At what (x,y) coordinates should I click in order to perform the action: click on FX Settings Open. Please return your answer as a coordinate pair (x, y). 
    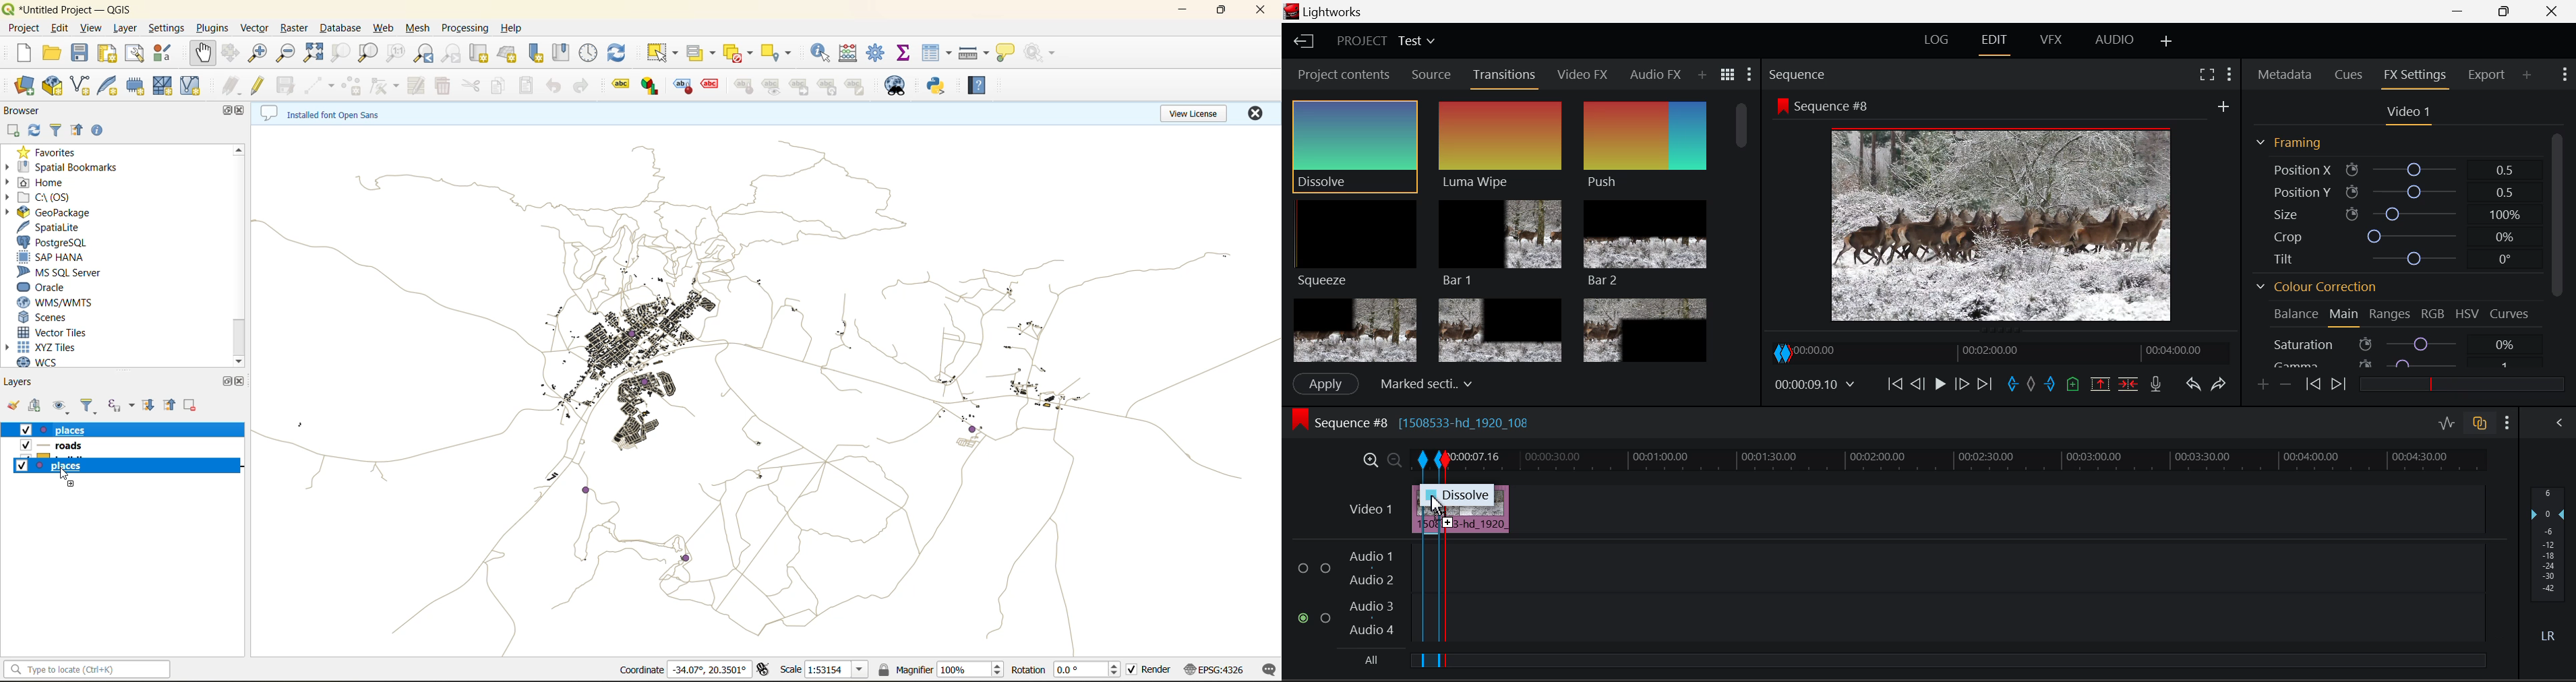
    Looking at the image, I should click on (2418, 76).